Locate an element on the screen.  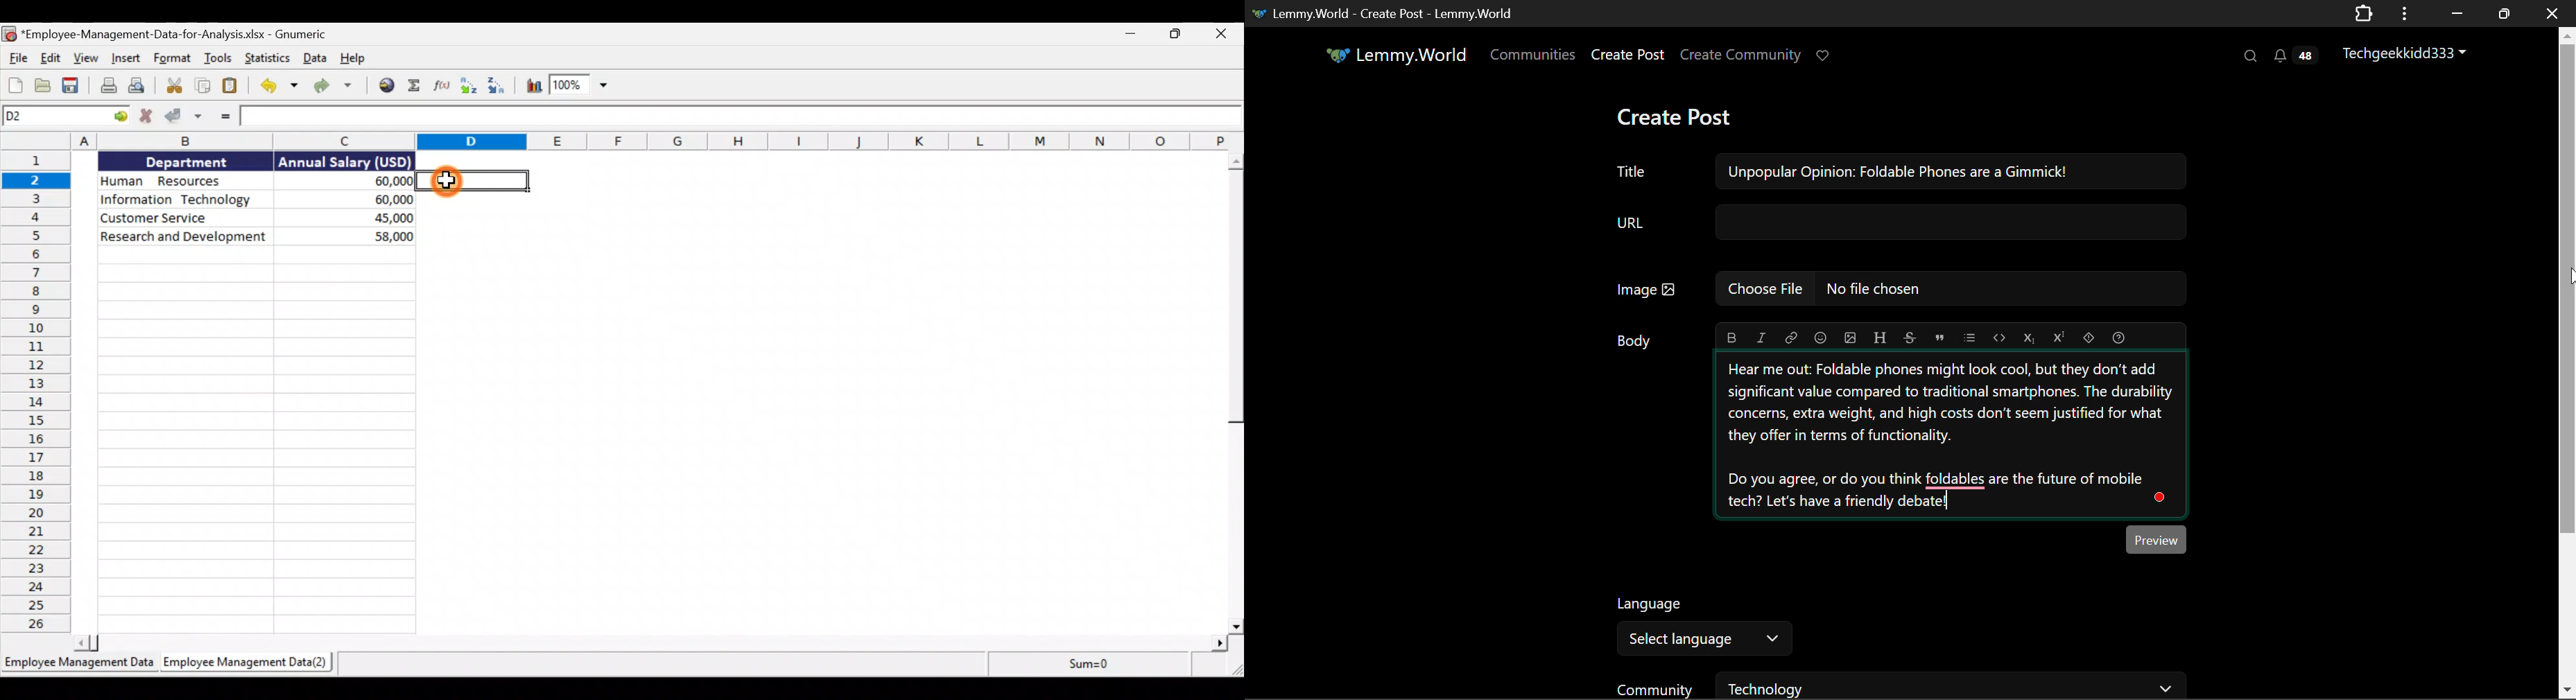
Donate to Lemmy is located at coordinates (1824, 56).